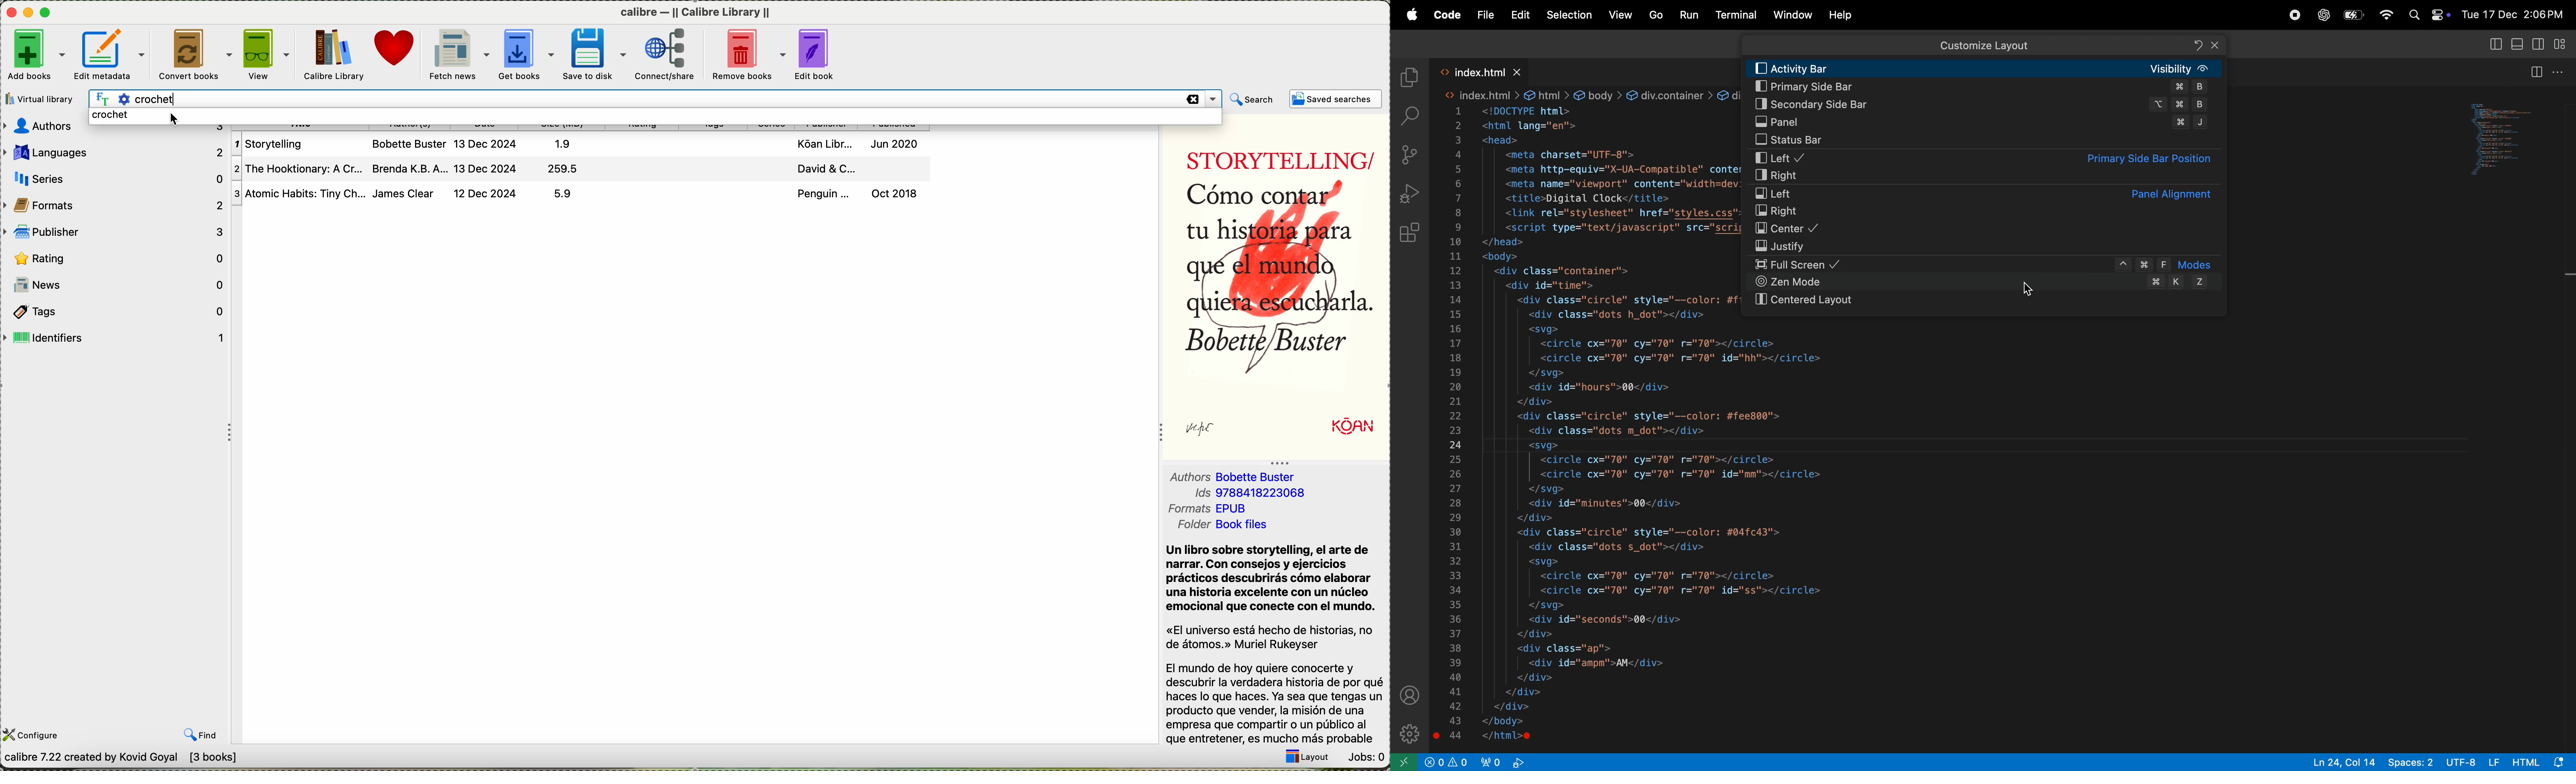  Describe the element at coordinates (1307, 758) in the screenshot. I see `layout` at that location.